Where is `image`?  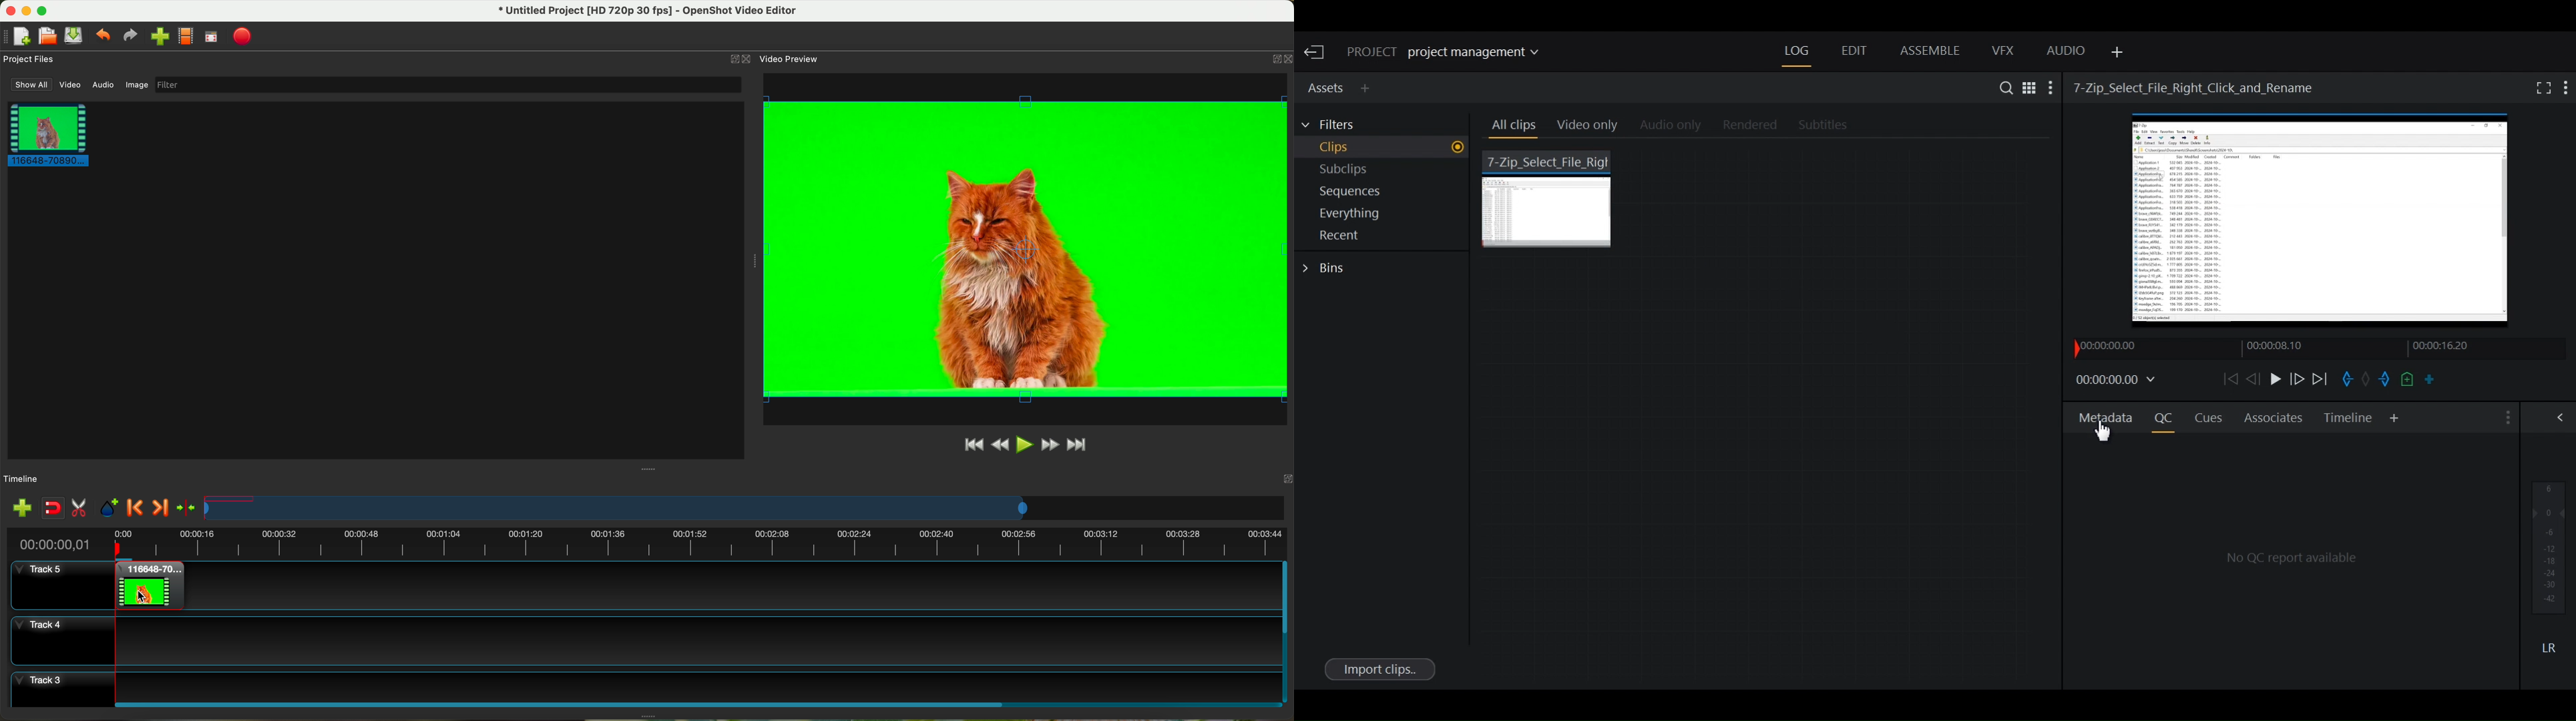 image is located at coordinates (136, 86).